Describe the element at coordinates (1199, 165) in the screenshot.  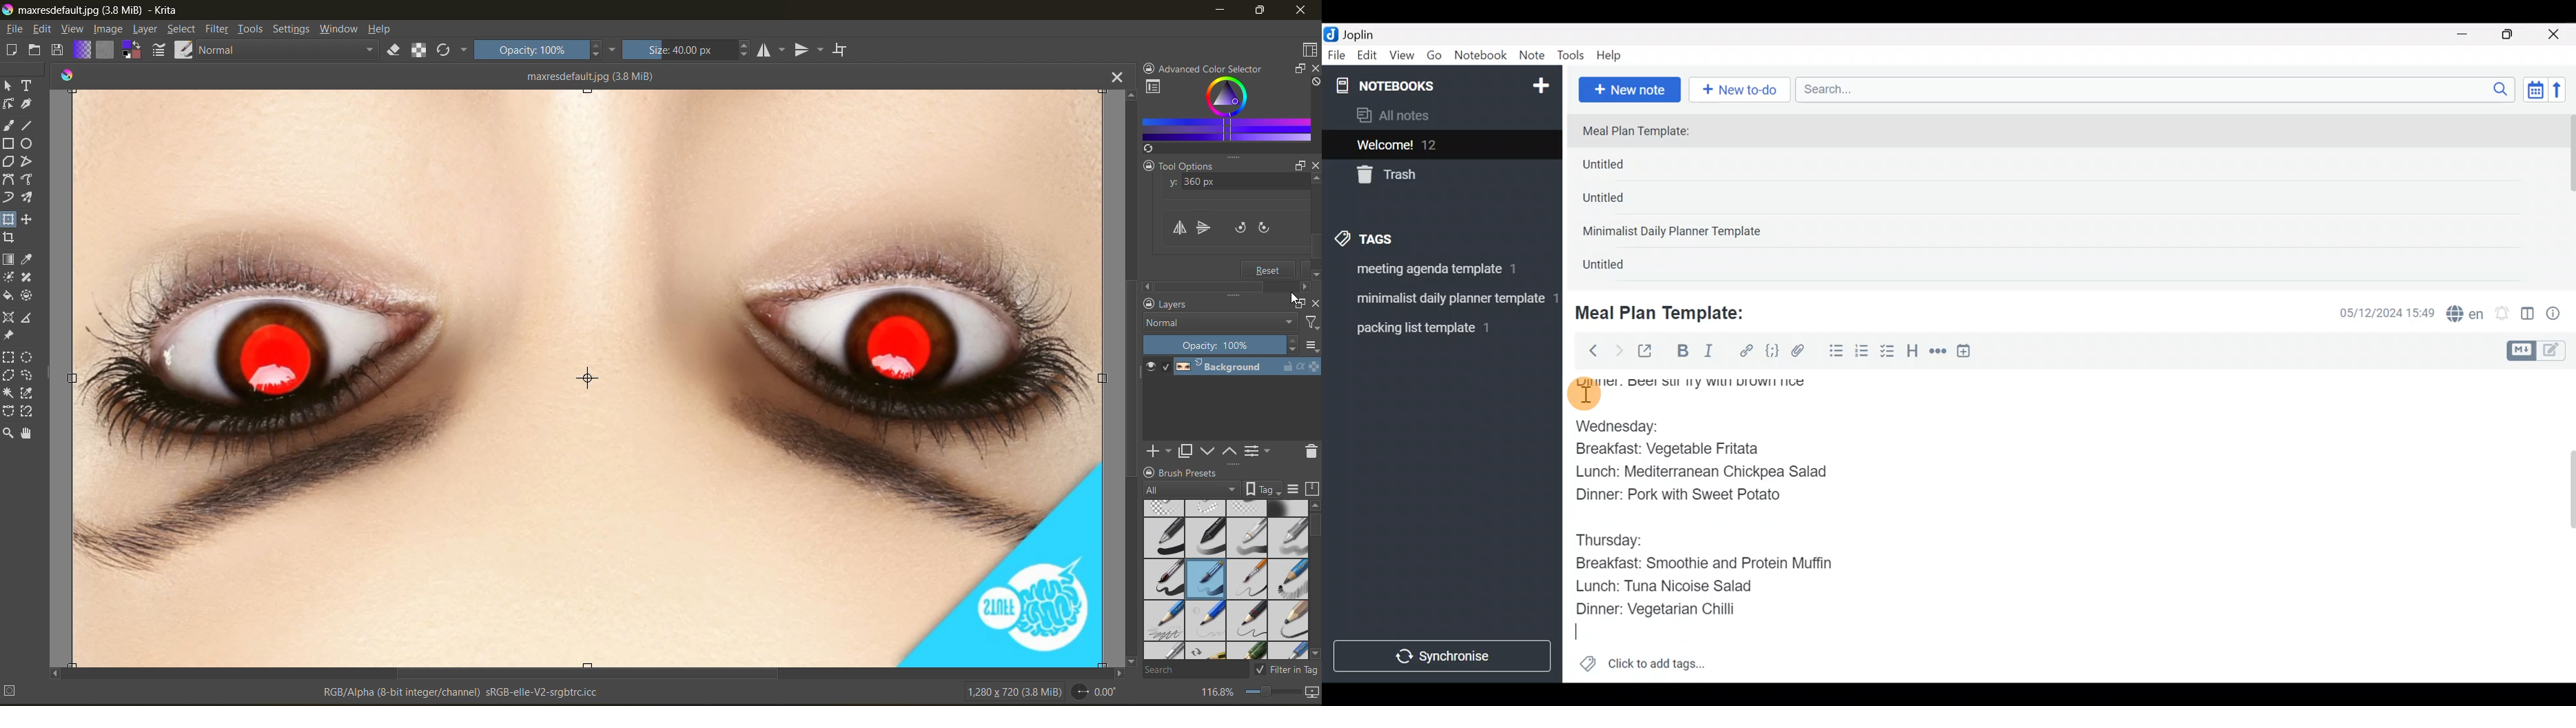
I see `Tool options` at that location.